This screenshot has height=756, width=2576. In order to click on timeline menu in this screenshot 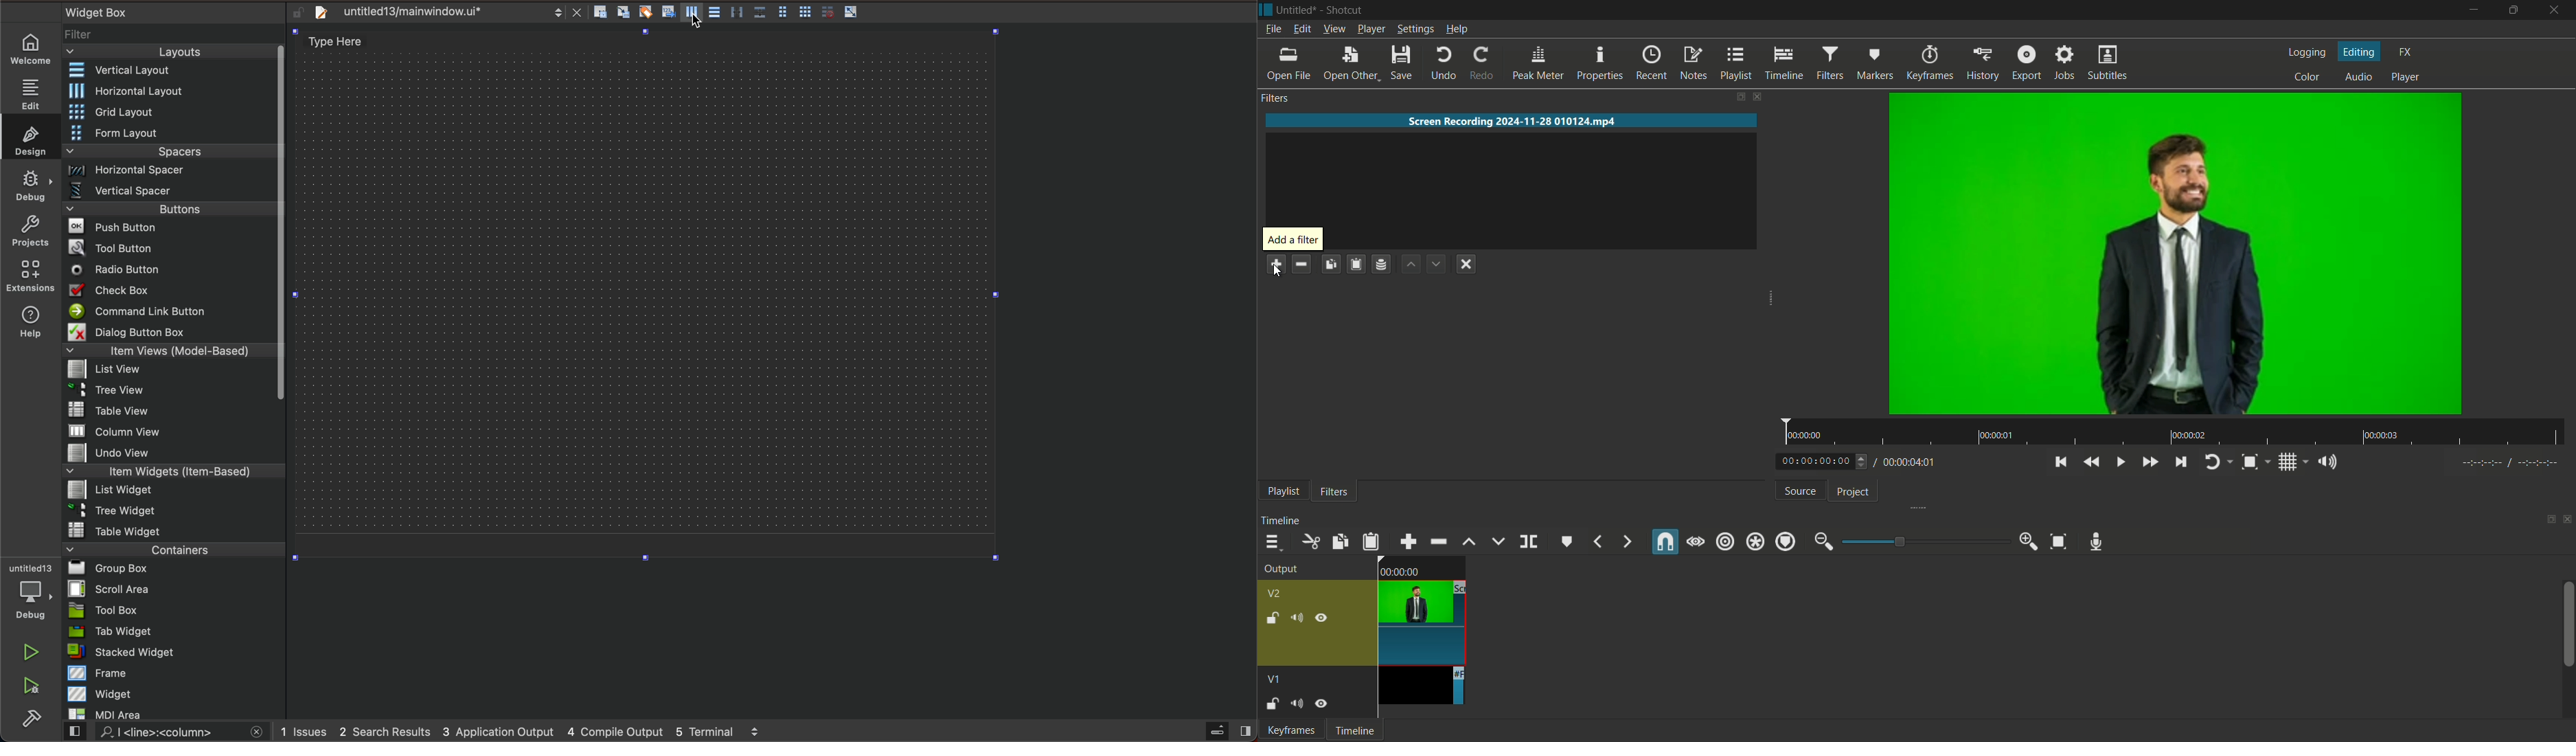, I will do `click(1269, 542)`.